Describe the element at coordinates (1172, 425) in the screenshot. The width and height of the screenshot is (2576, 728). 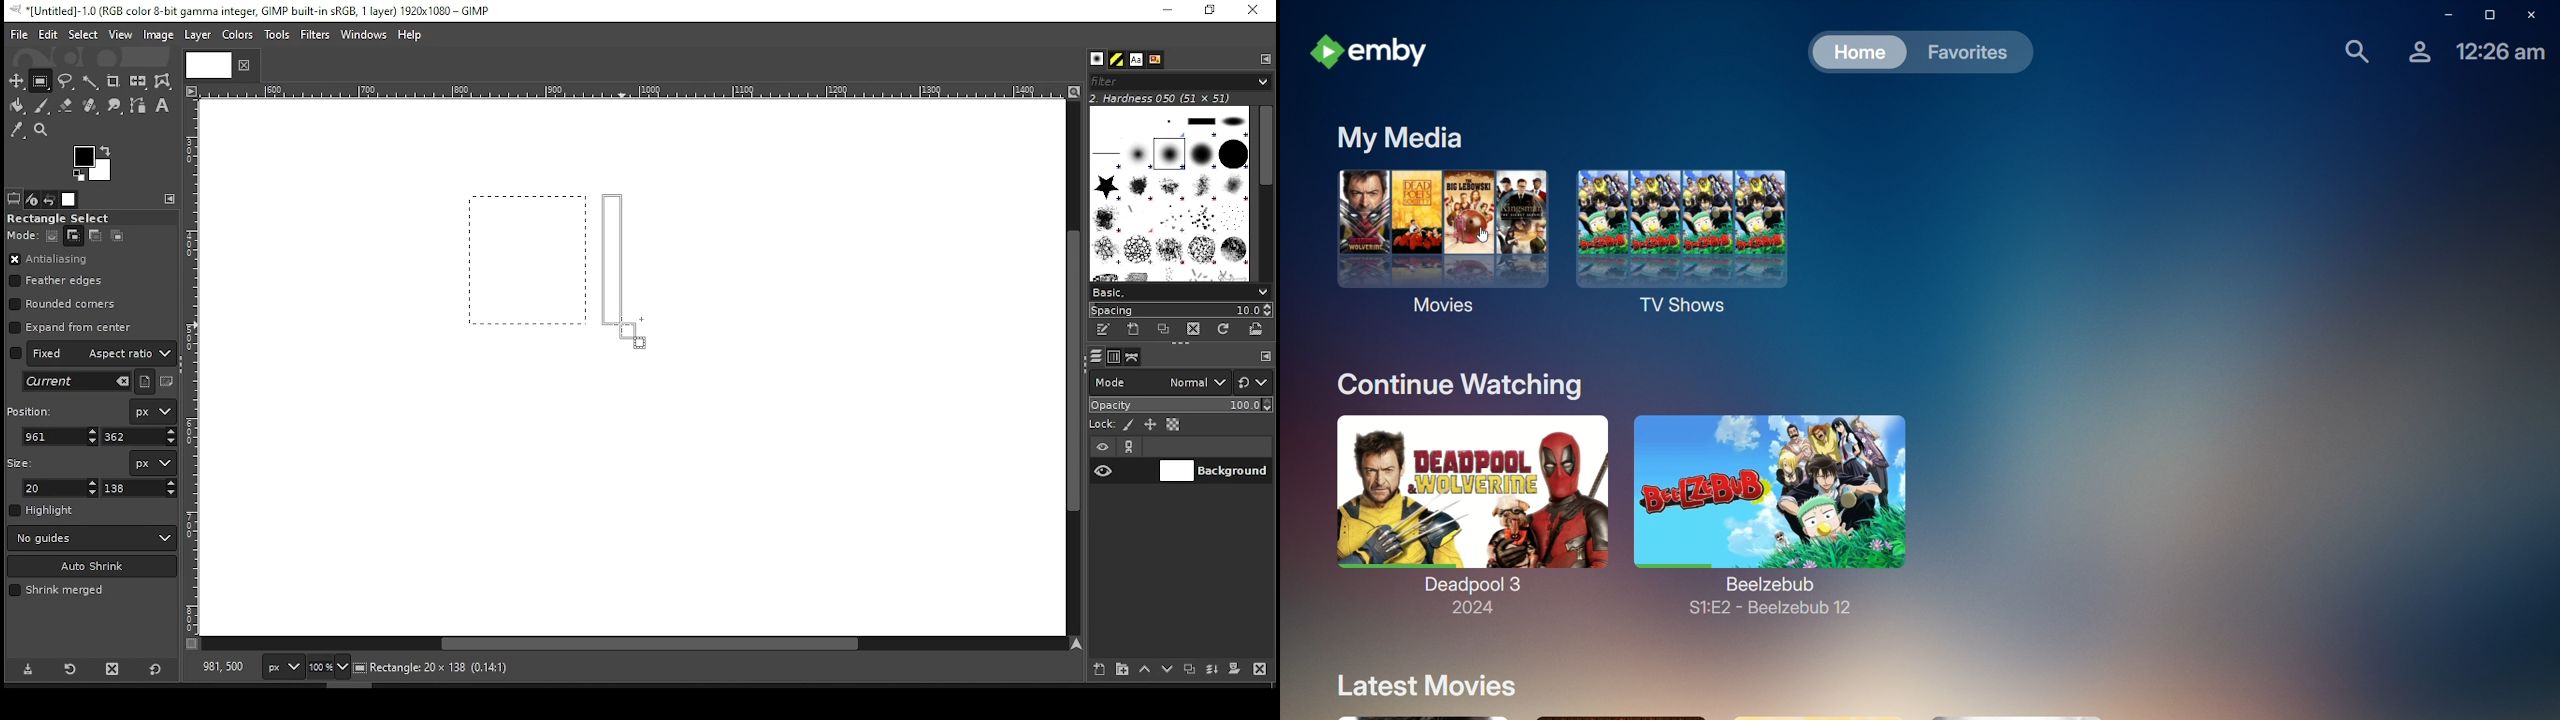
I see `lock alpha channel` at that location.